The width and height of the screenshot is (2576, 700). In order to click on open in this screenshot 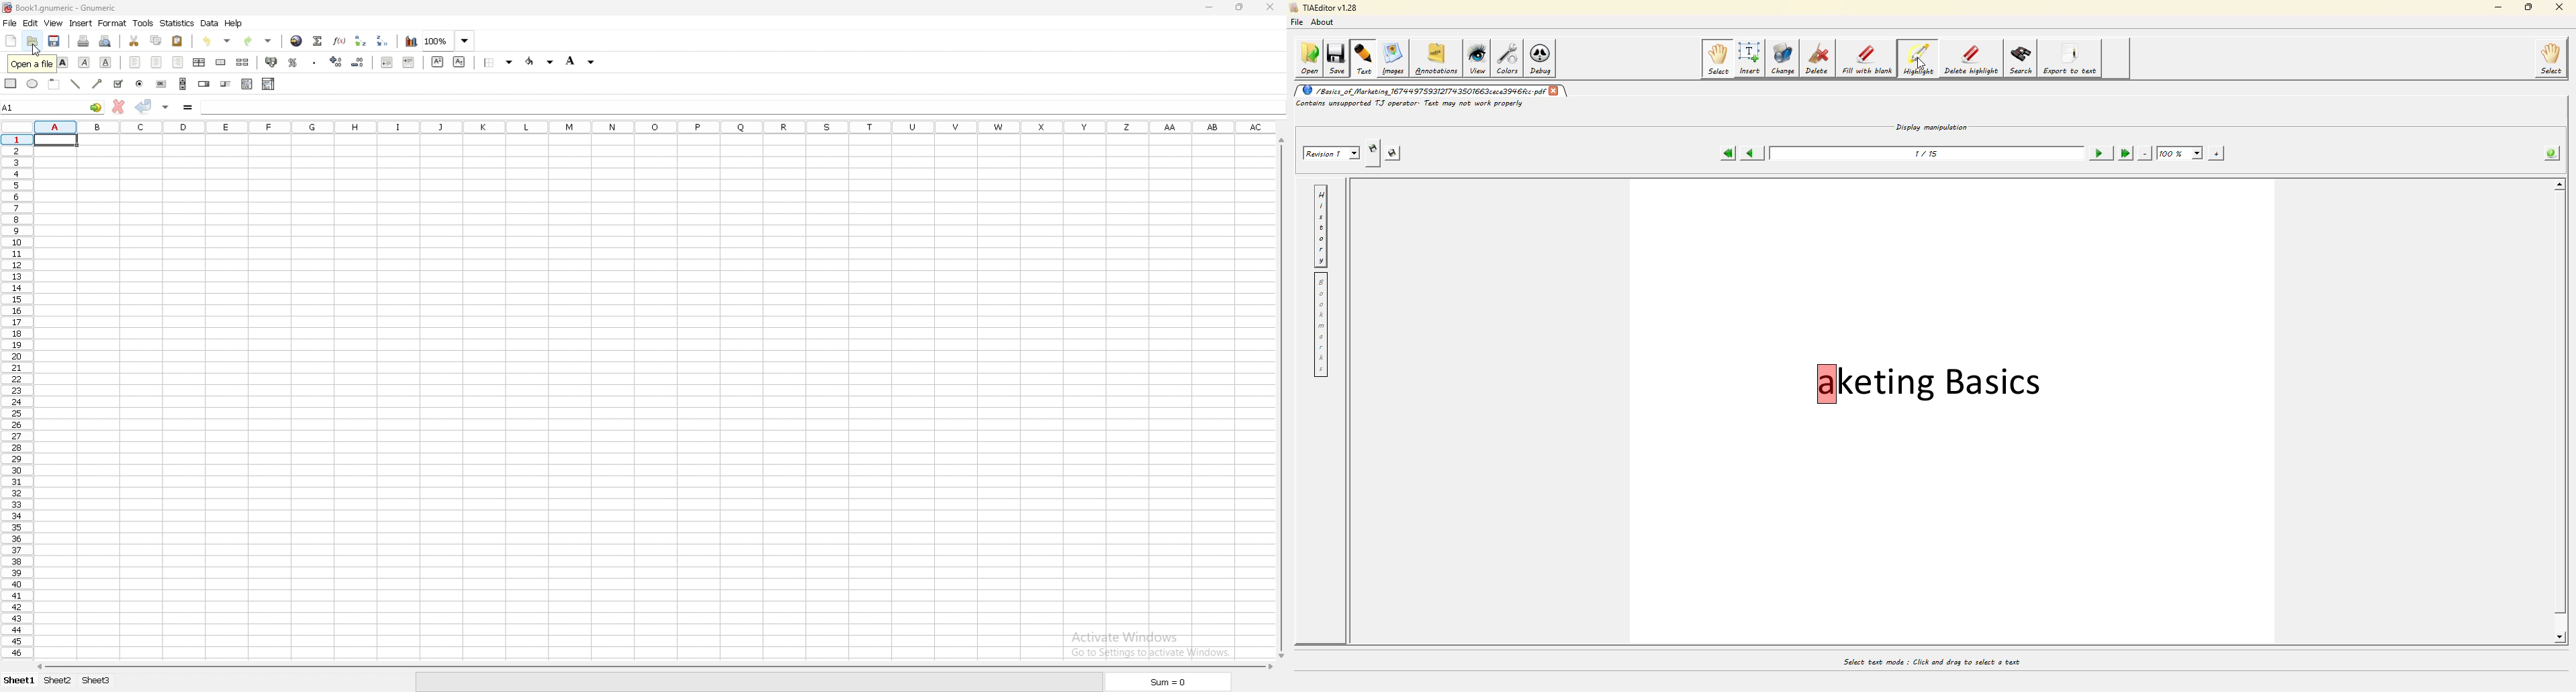, I will do `click(33, 41)`.